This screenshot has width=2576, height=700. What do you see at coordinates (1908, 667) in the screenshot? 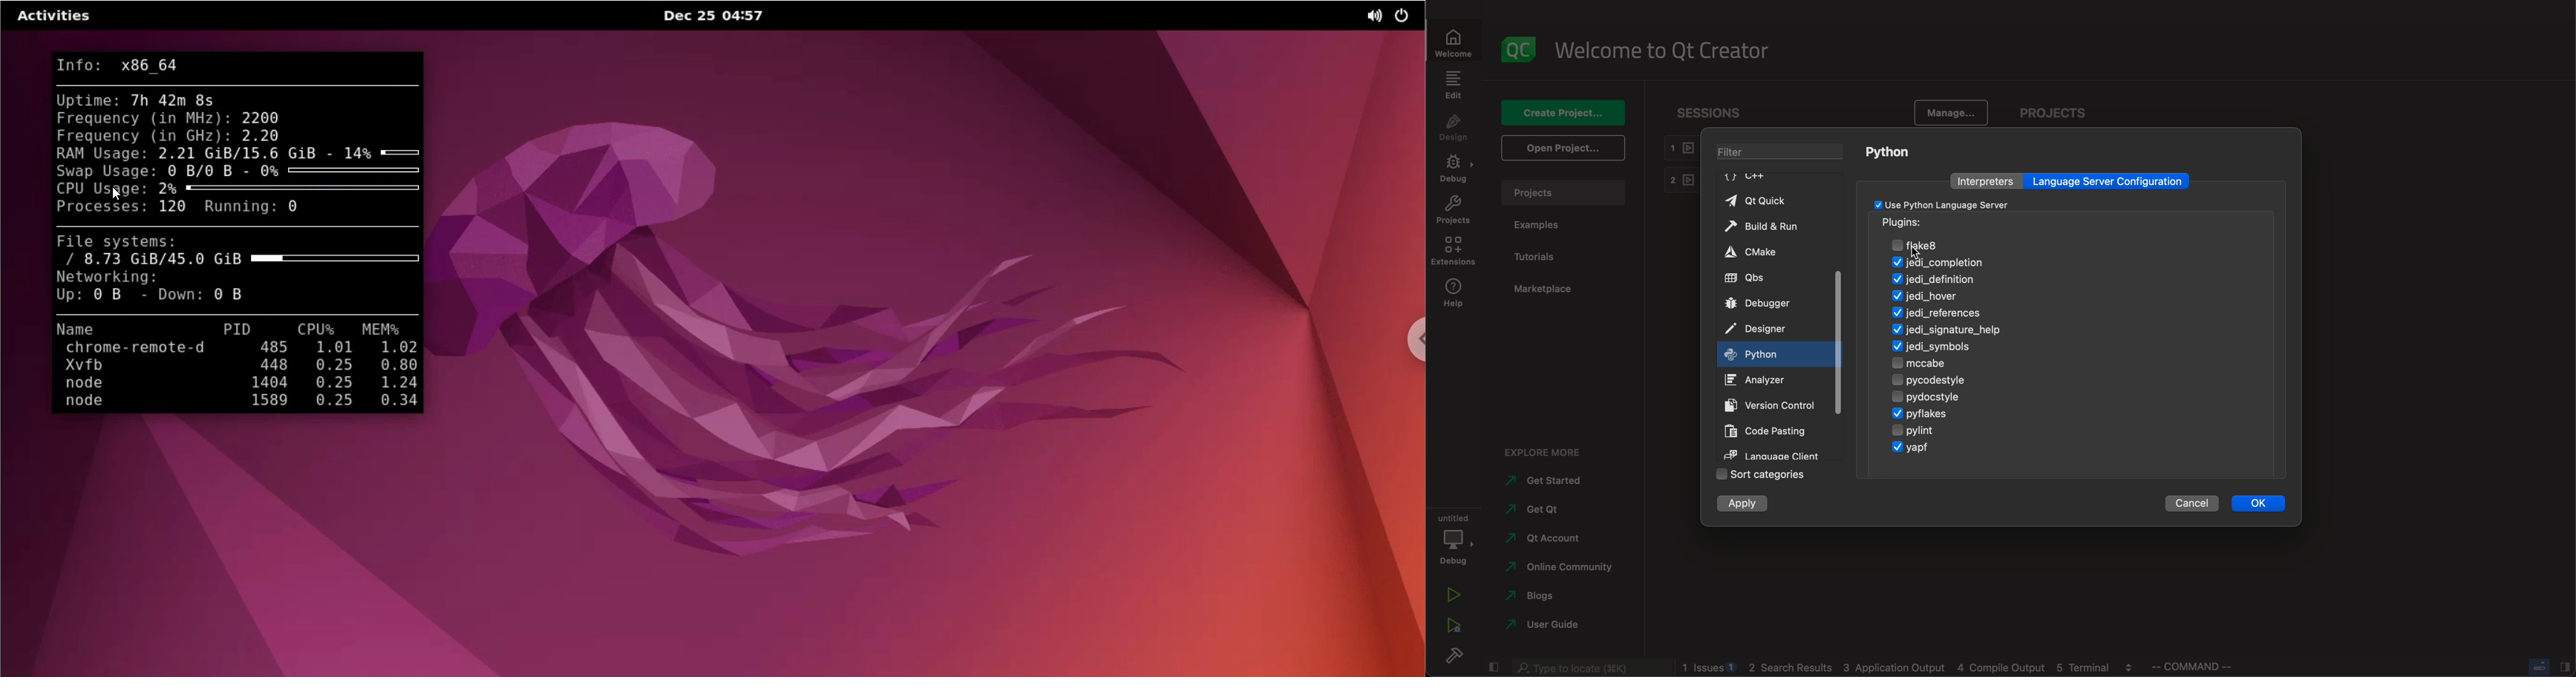
I see `logs` at bounding box center [1908, 667].